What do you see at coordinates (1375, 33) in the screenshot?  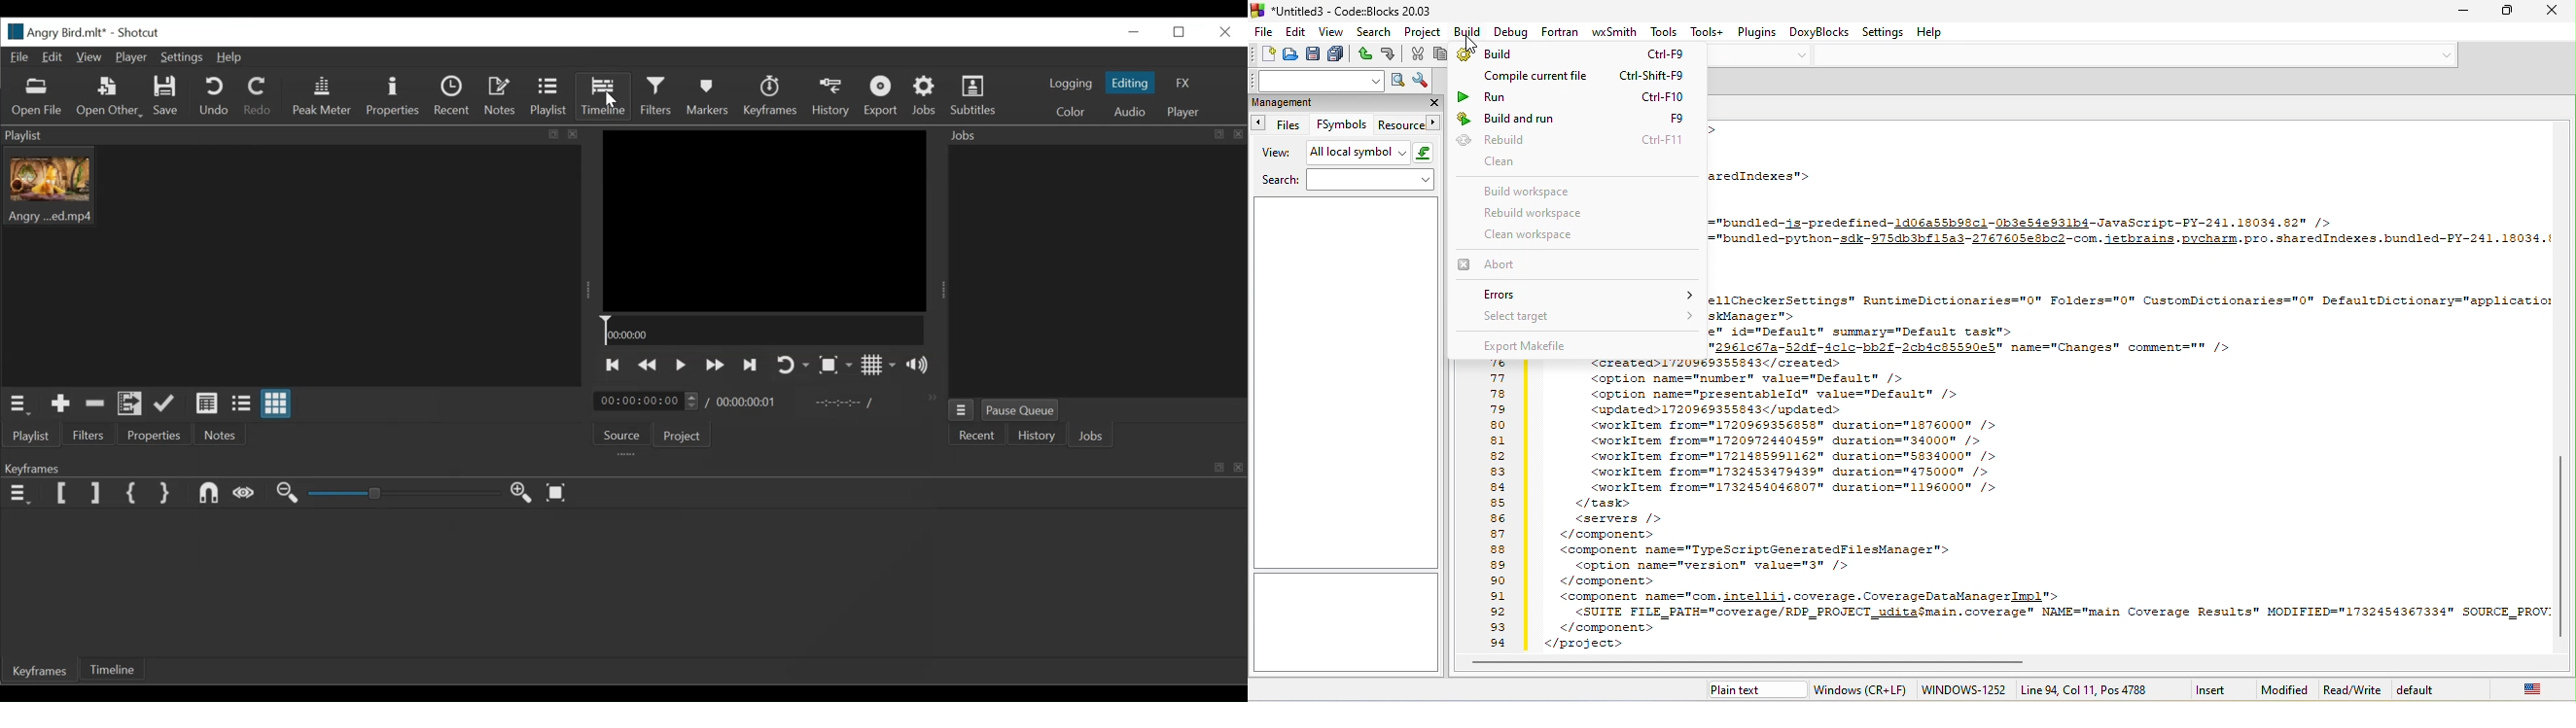 I see `search` at bounding box center [1375, 33].